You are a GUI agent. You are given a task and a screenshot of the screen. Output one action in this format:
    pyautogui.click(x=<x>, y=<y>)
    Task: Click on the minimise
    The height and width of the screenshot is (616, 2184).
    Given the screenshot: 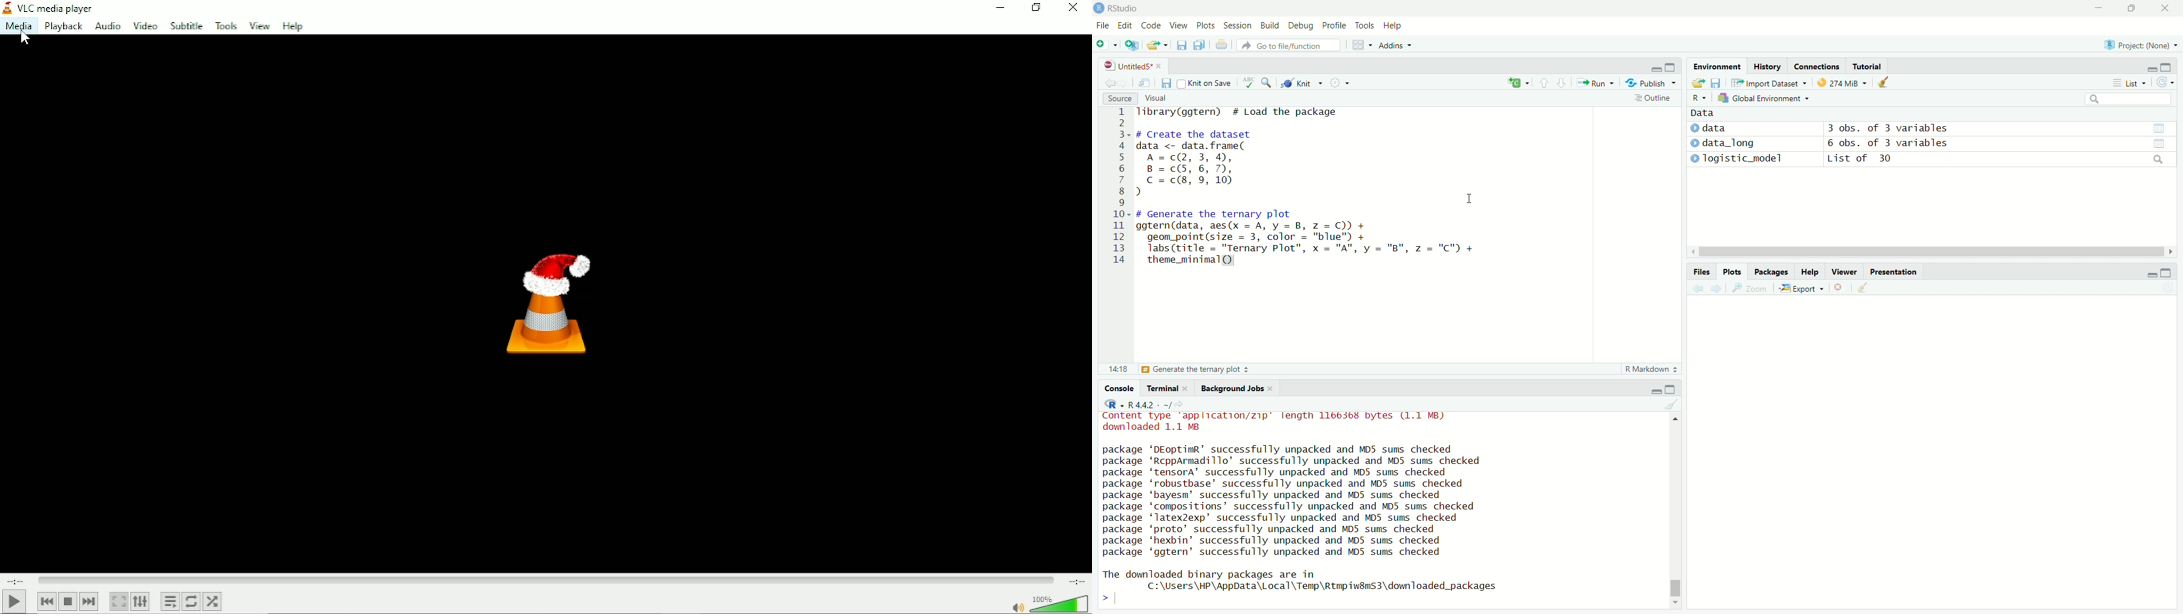 What is the action you would take?
    pyautogui.click(x=1654, y=389)
    